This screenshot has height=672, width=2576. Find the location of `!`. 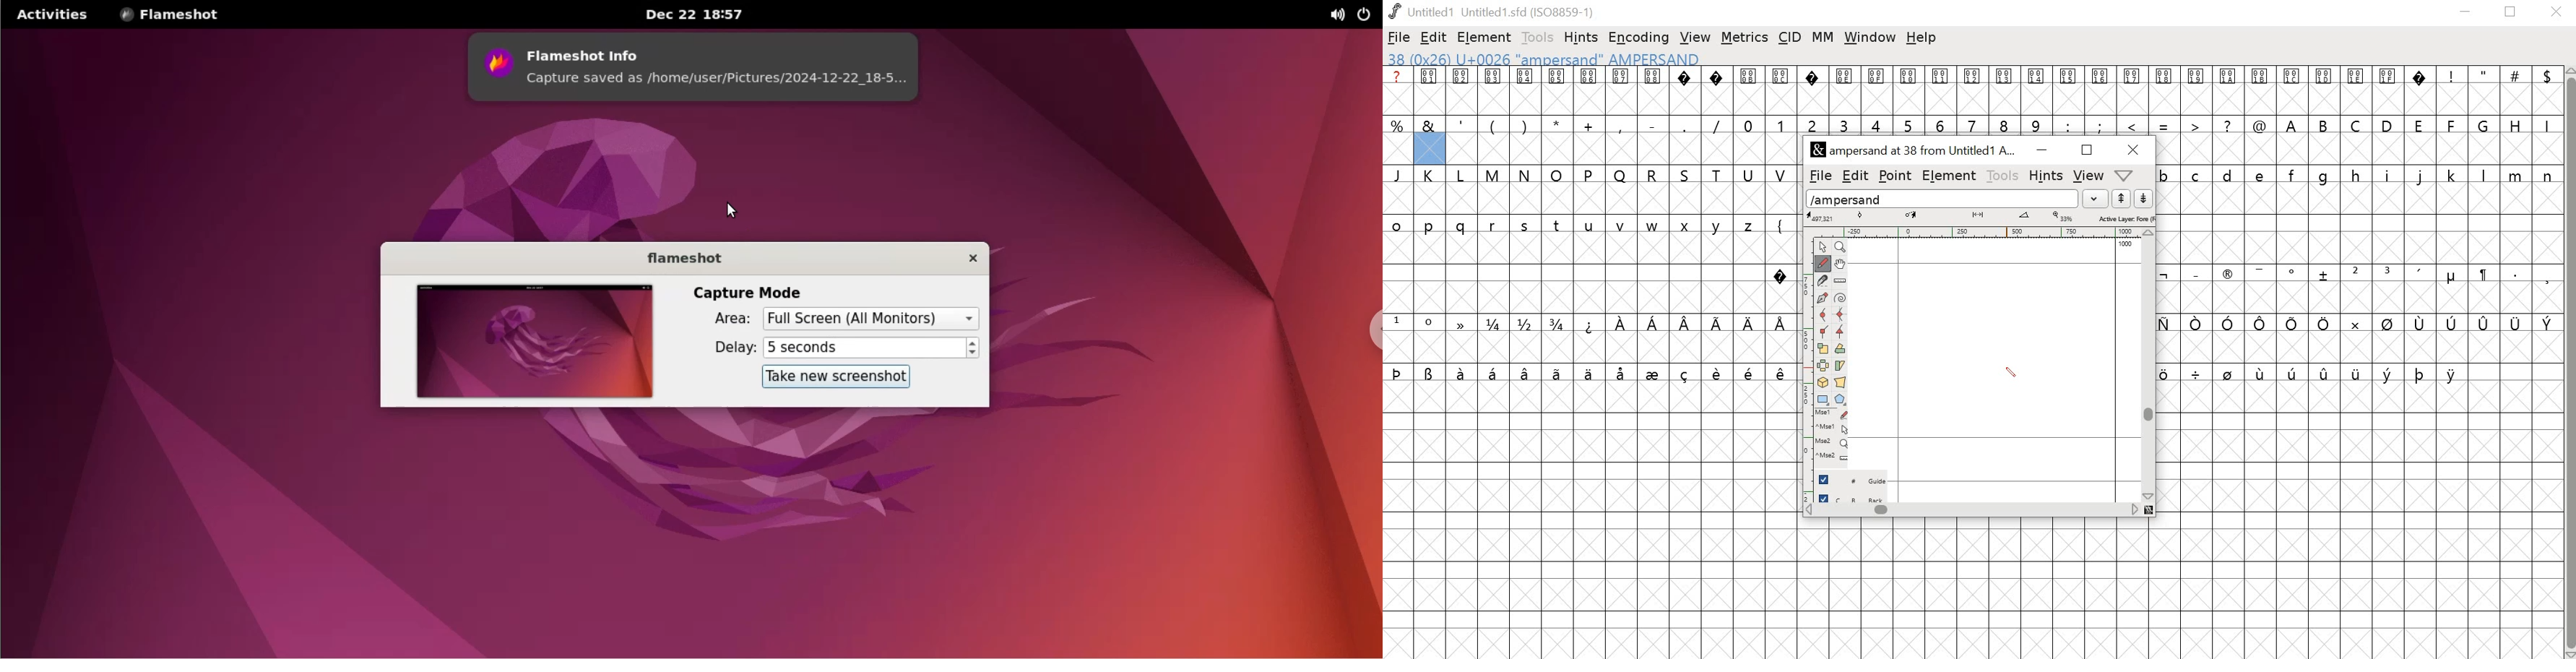

! is located at coordinates (2452, 90).